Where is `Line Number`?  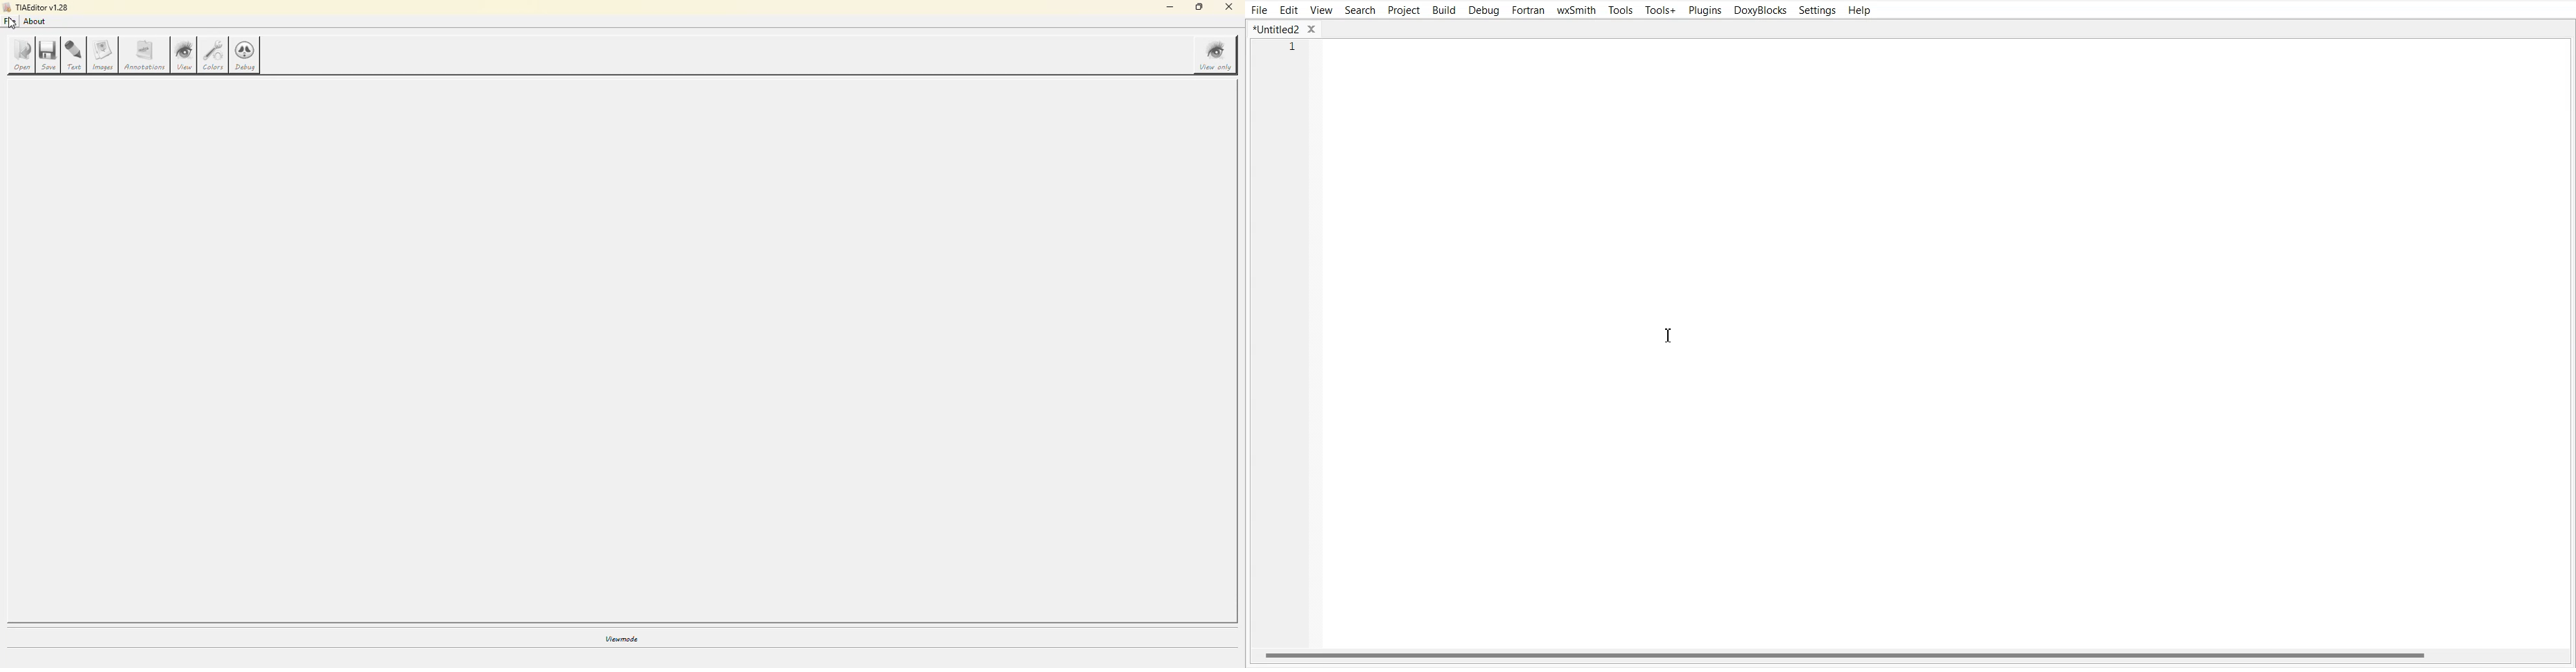
Line Number is located at coordinates (1285, 49).